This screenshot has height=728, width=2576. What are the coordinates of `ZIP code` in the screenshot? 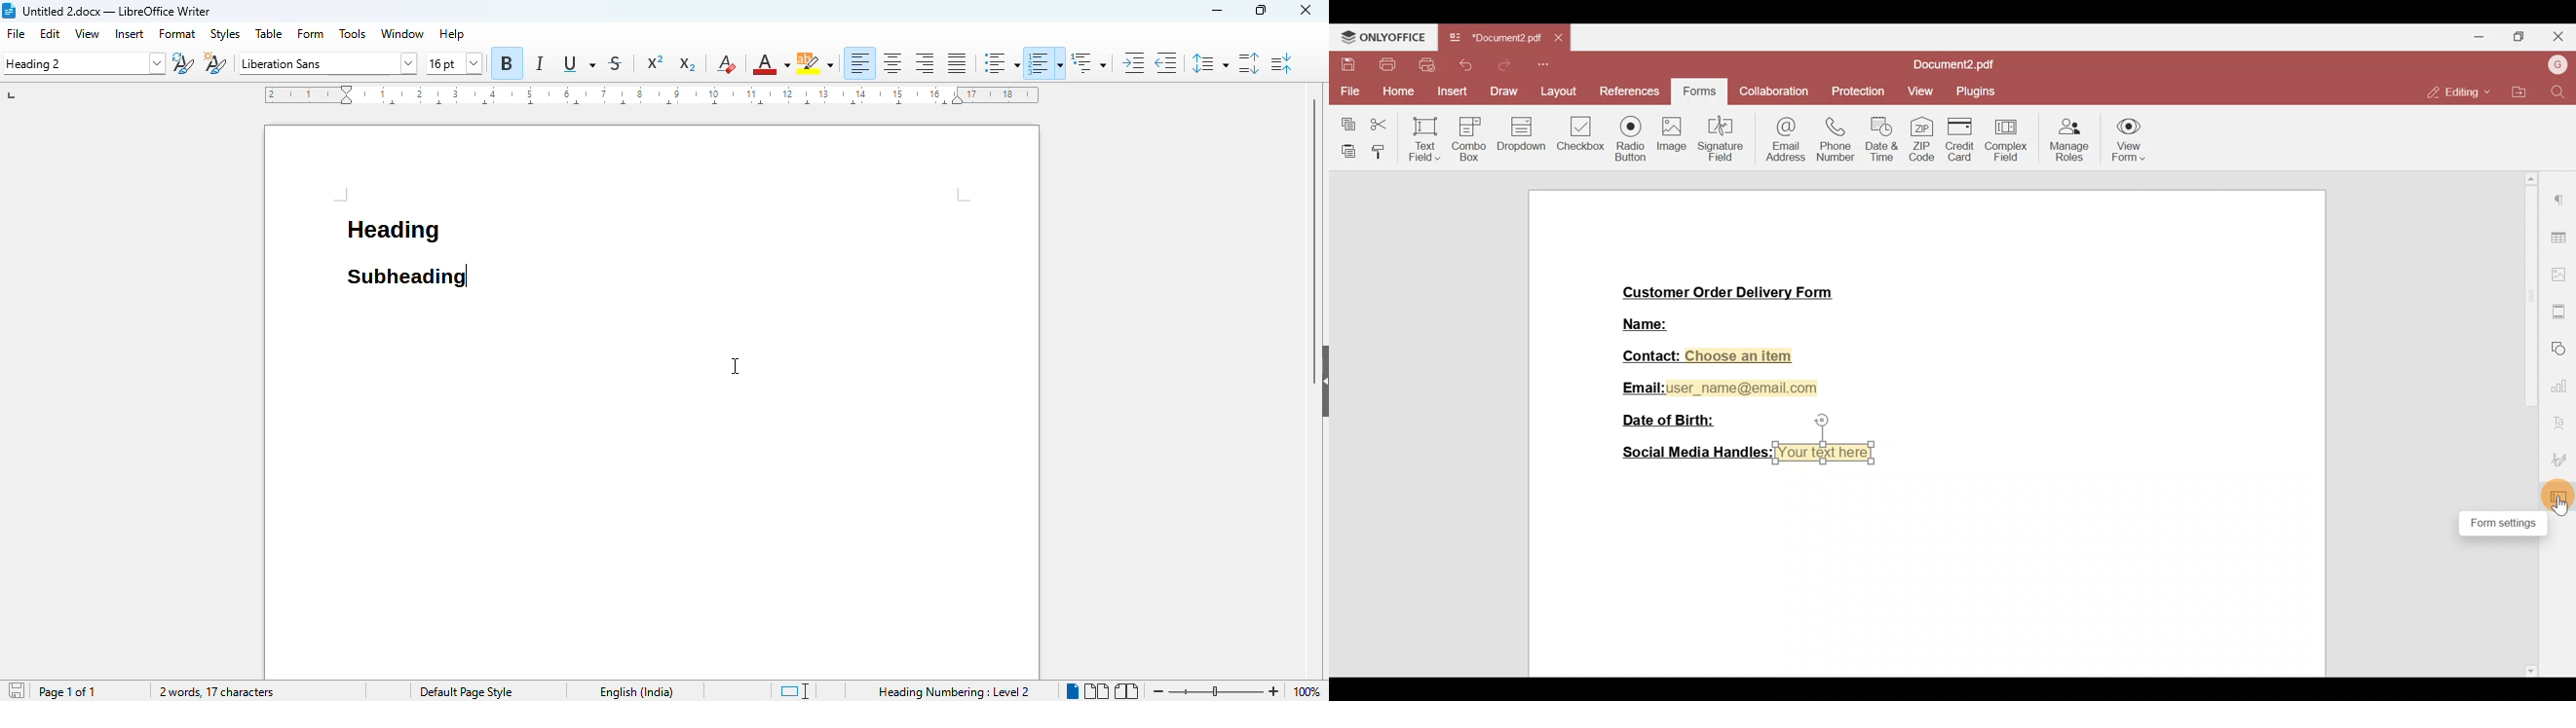 It's located at (1922, 136).